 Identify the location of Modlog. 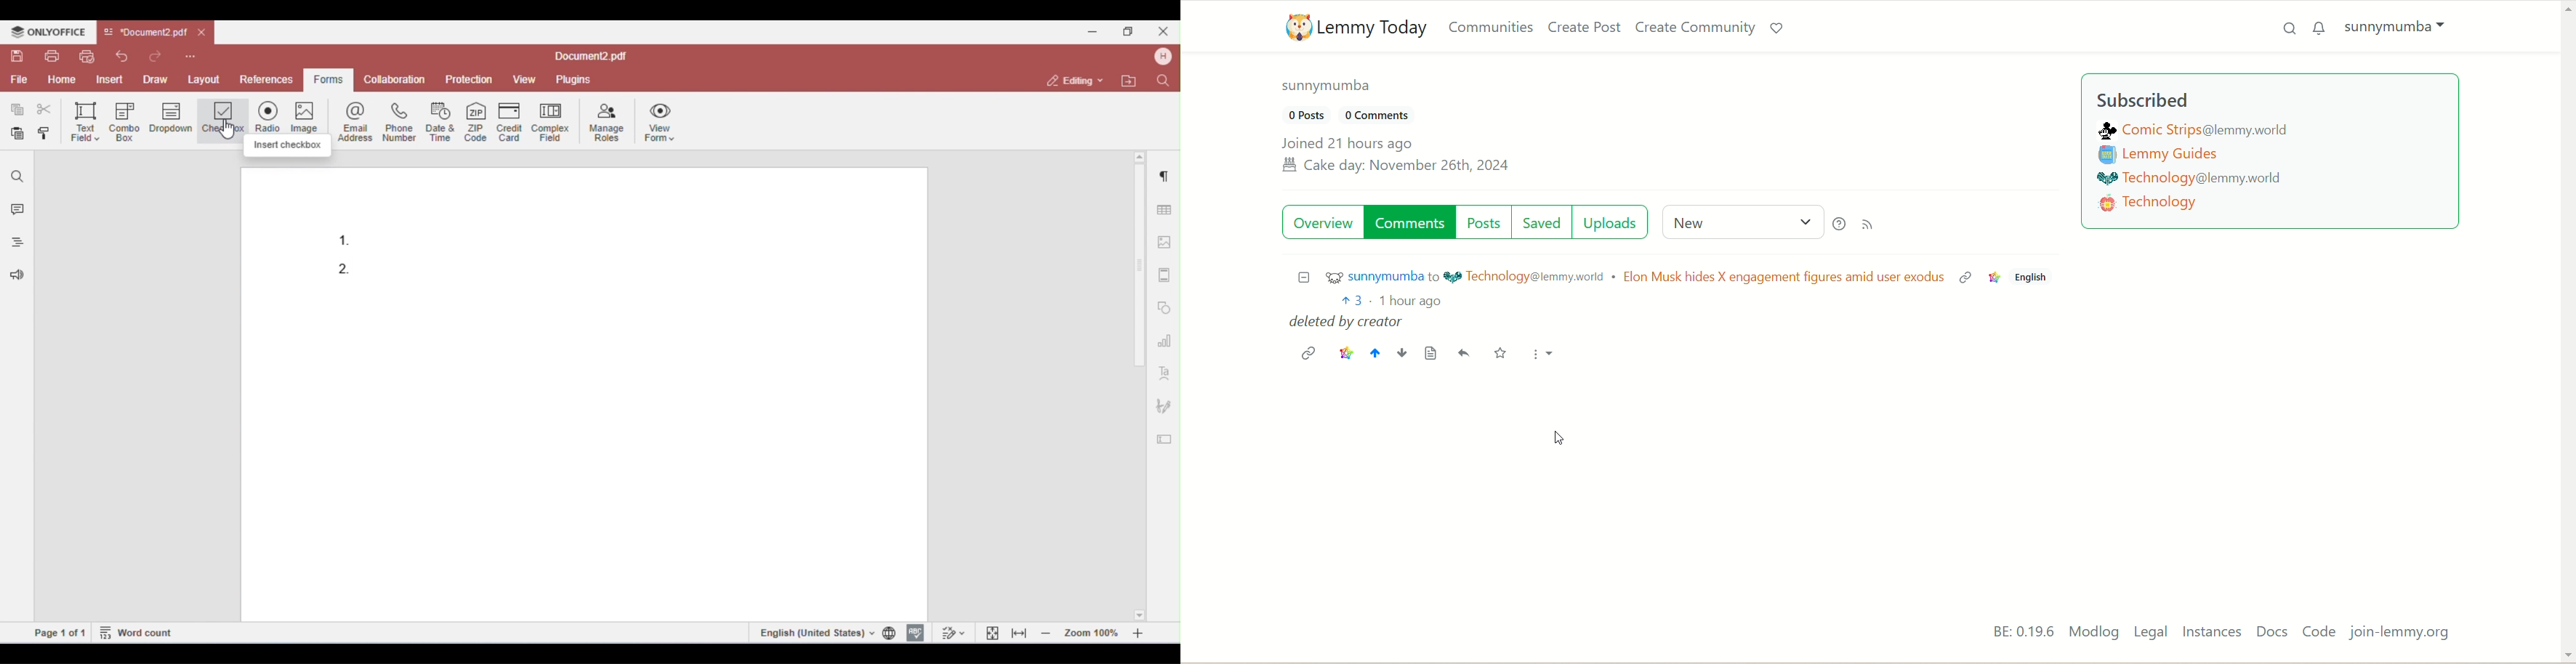
(2092, 633).